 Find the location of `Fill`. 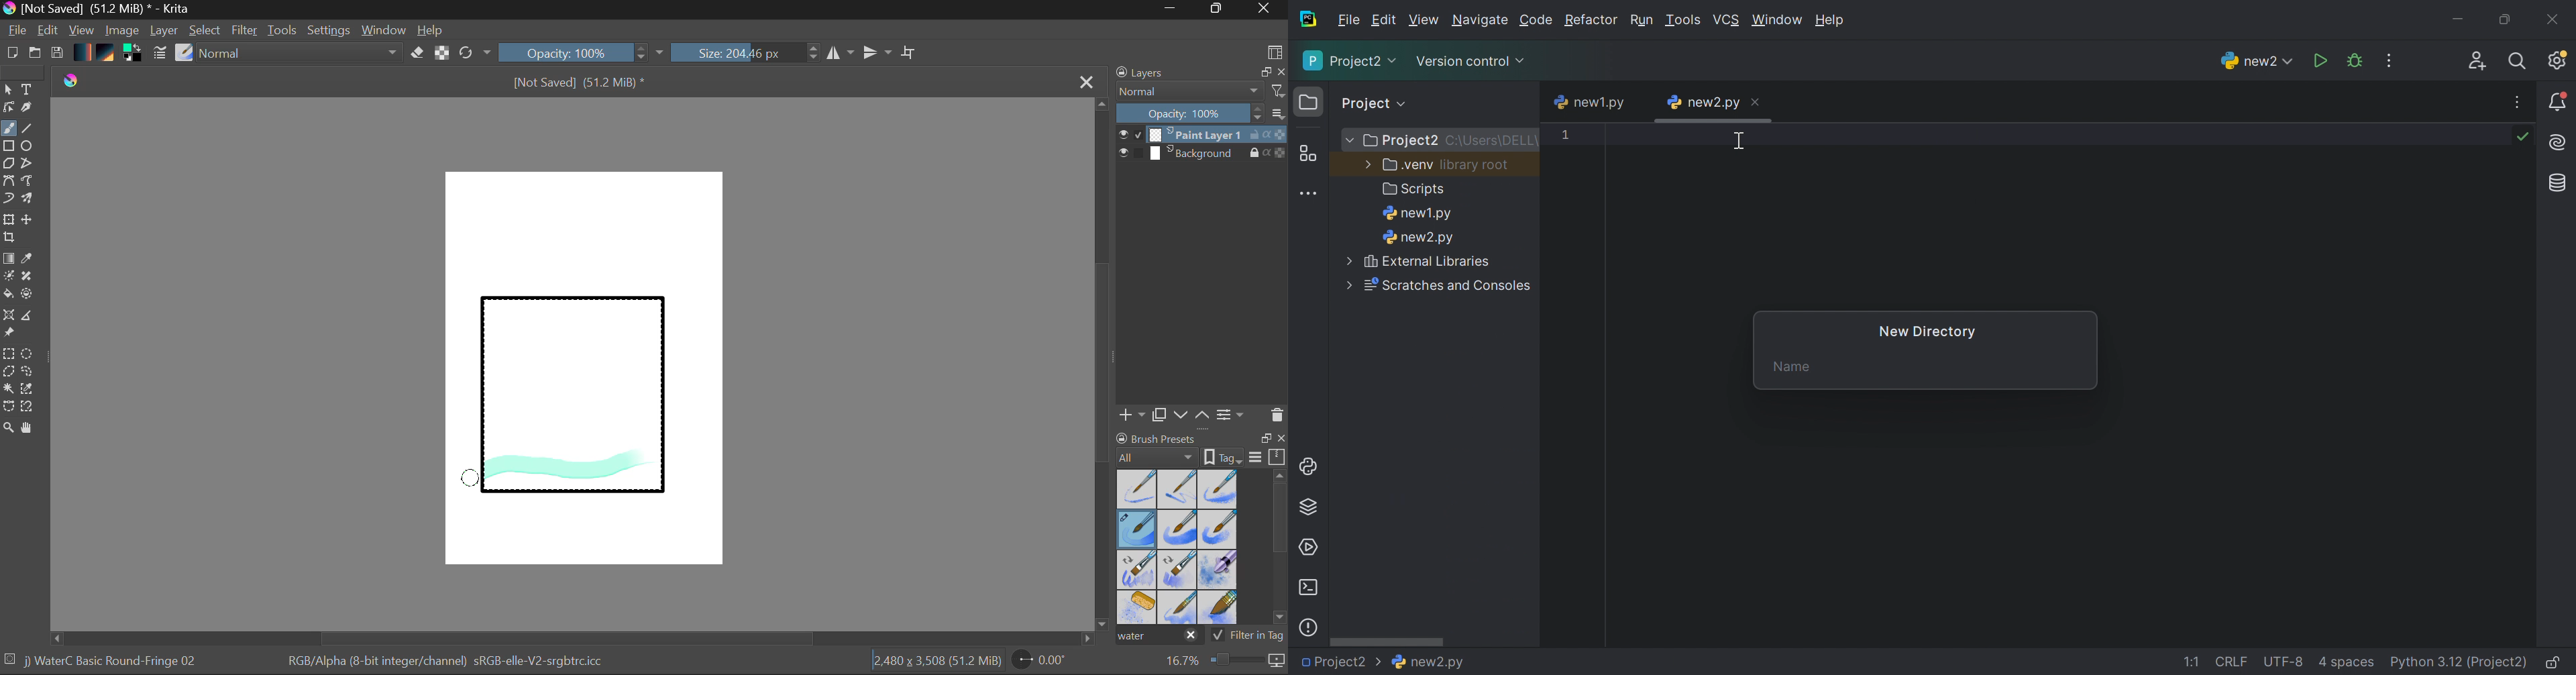

Fill is located at coordinates (8, 296).